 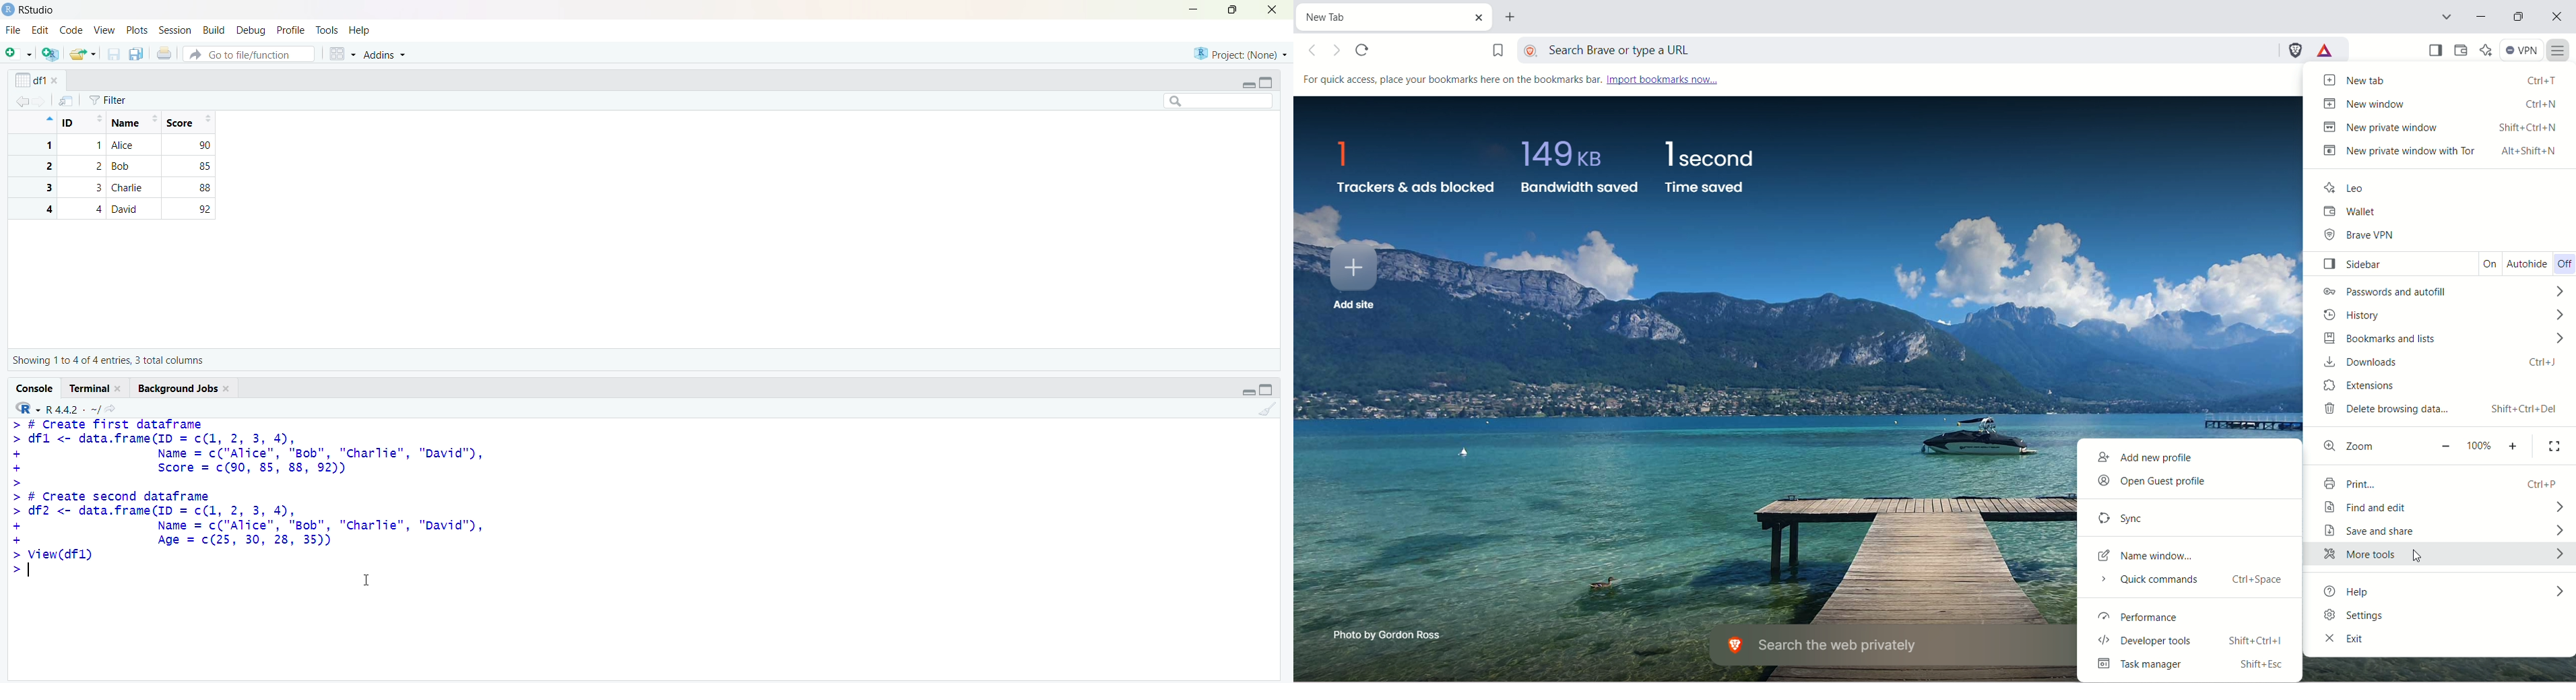 I want to click on toggle full view, so click(x=1266, y=389).